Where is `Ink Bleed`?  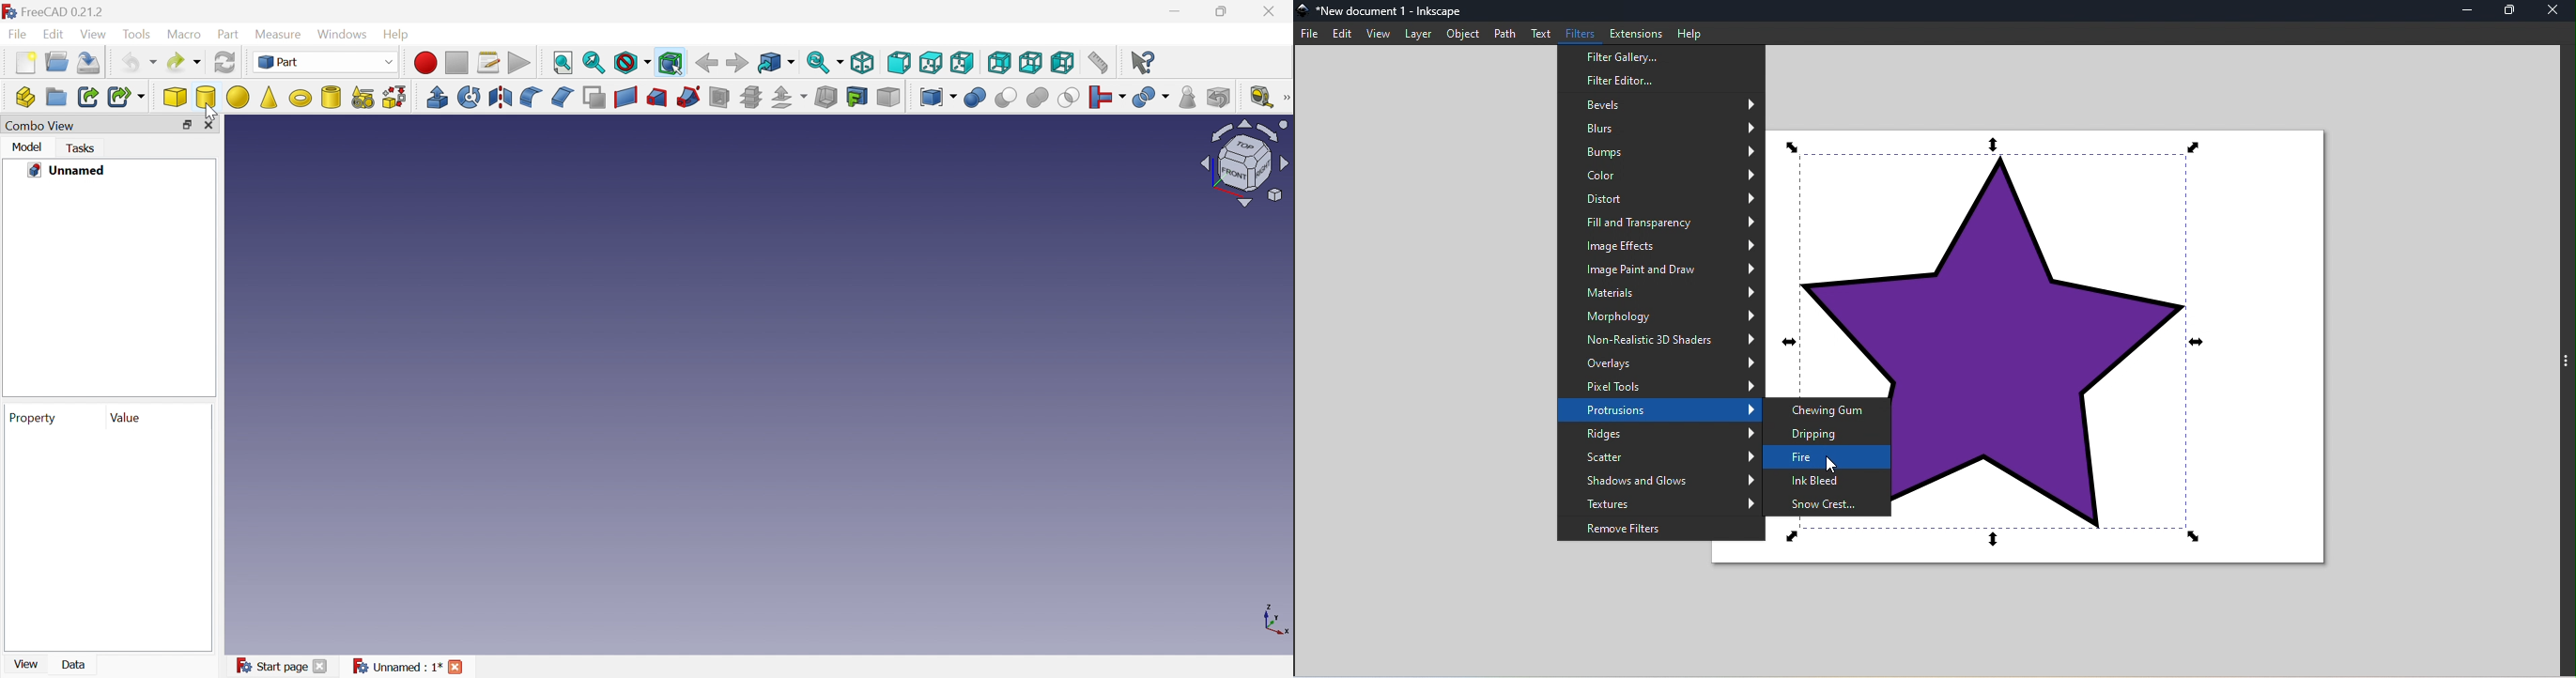 Ink Bleed is located at coordinates (1828, 483).